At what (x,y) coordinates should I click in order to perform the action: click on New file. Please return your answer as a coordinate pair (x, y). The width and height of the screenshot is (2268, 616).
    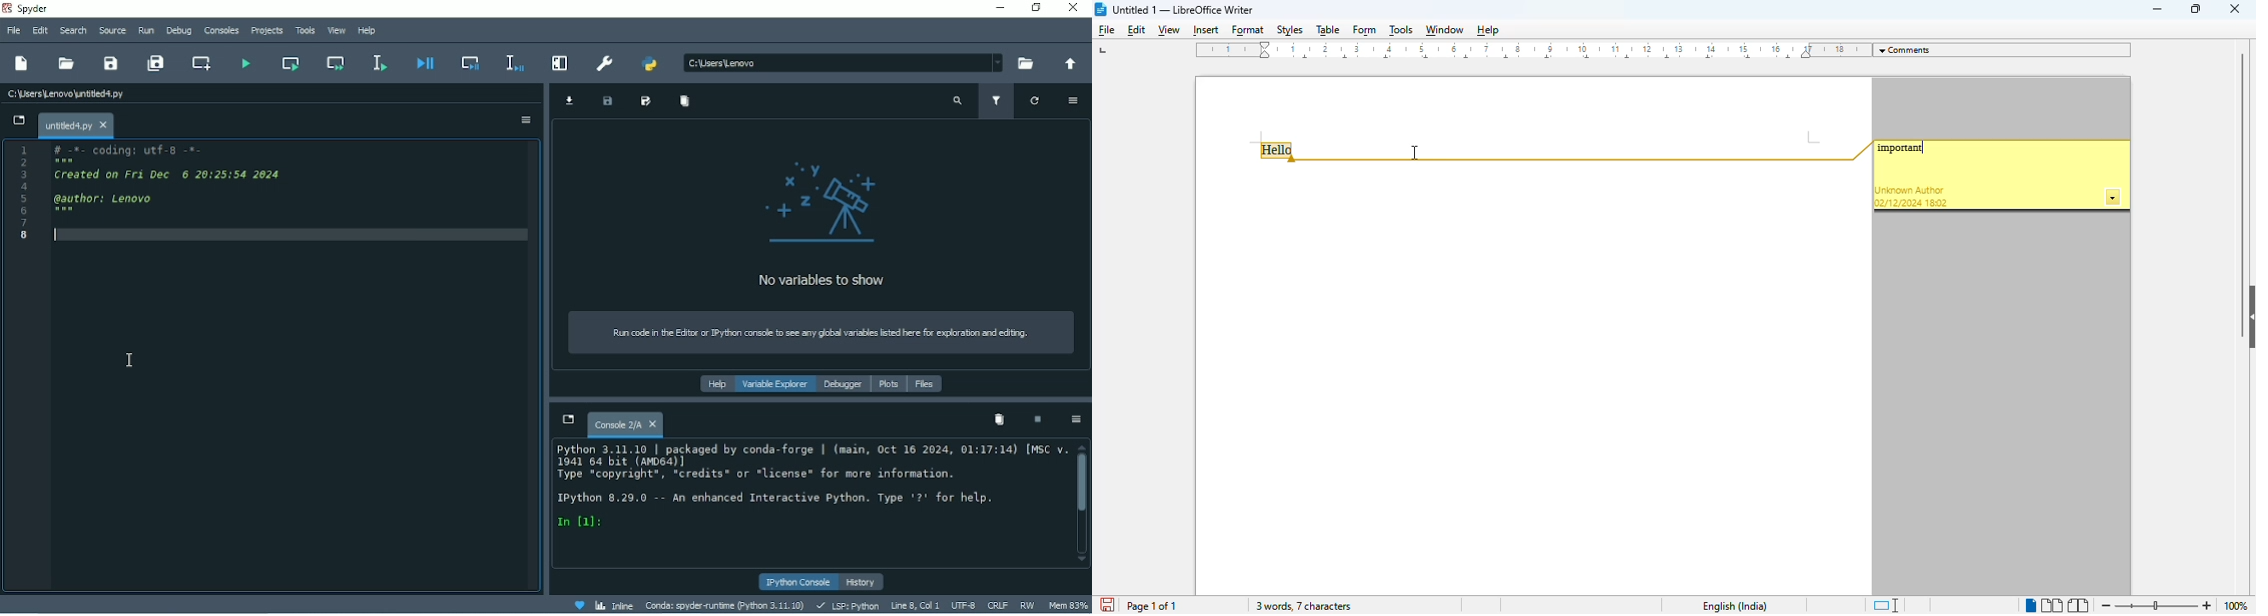
    Looking at the image, I should click on (21, 65).